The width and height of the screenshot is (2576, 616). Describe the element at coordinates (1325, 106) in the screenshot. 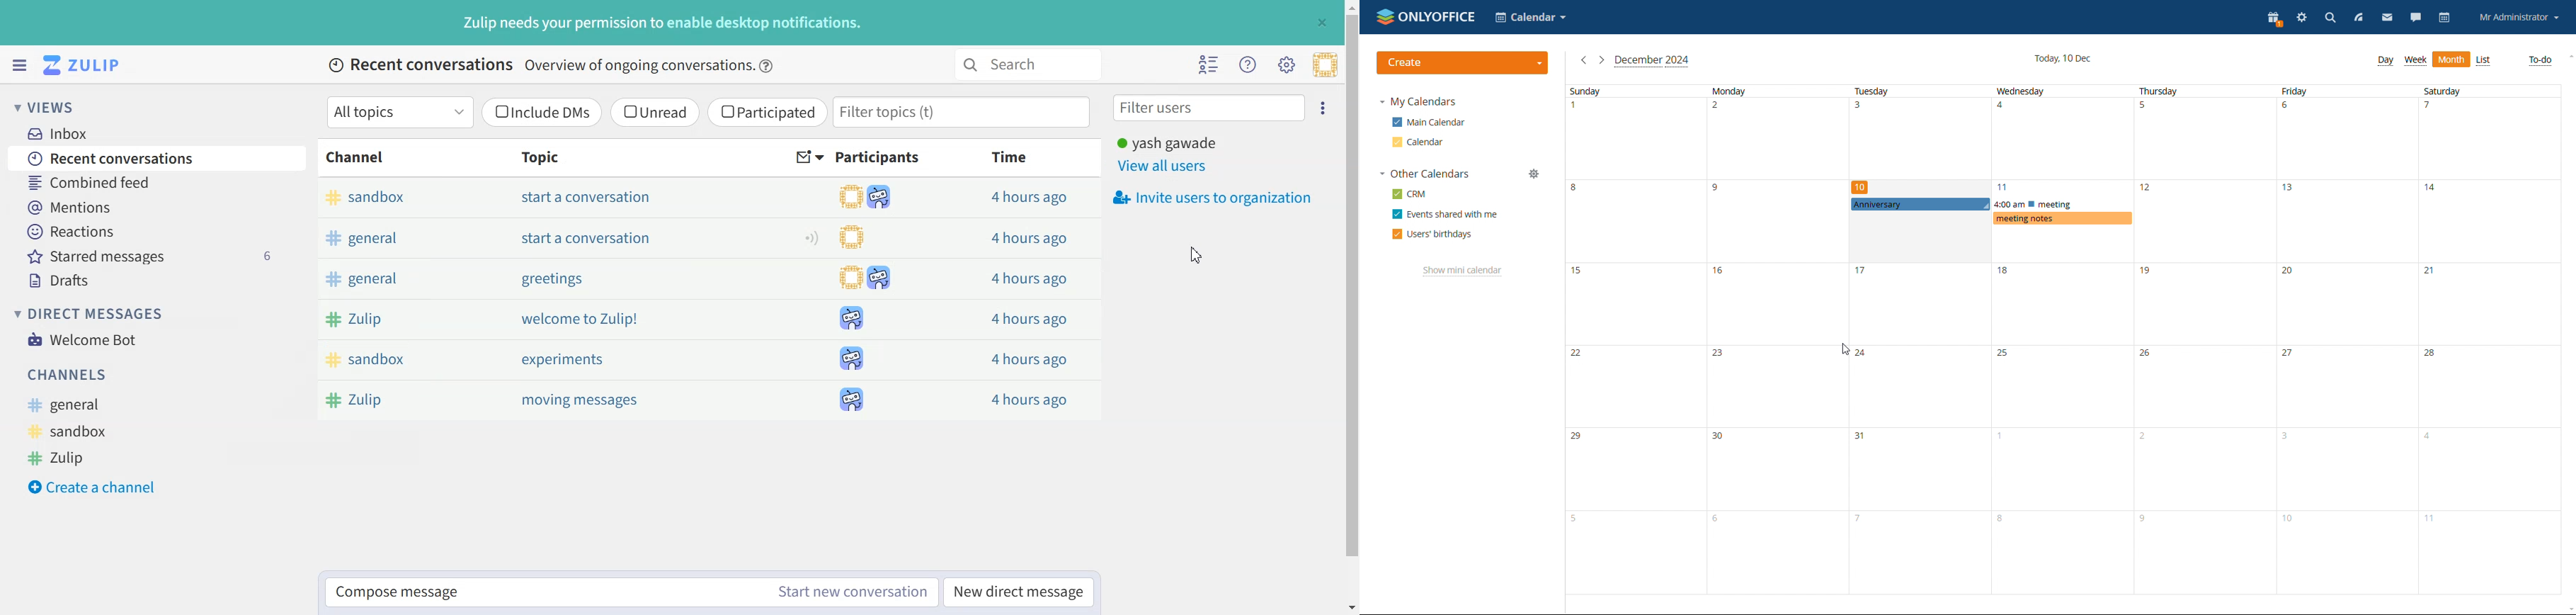

I see `Settings` at that location.